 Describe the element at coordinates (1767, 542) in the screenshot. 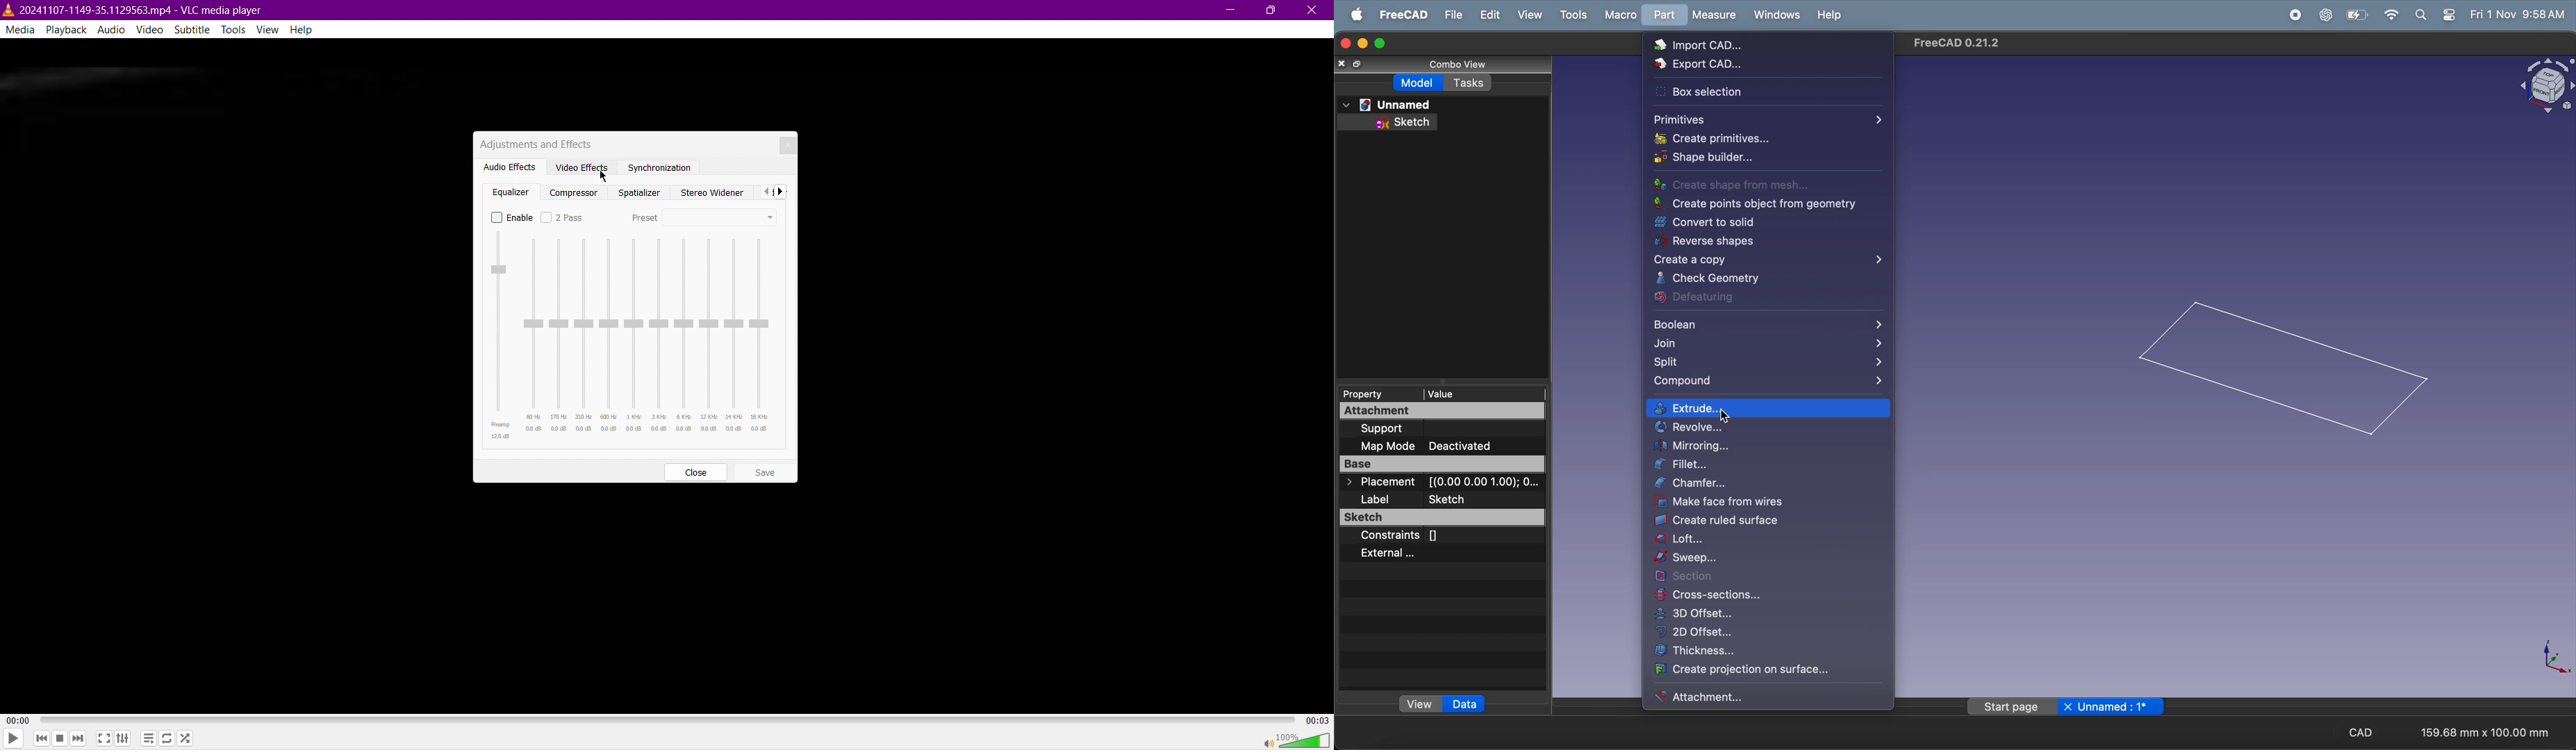

I see `loft` at that location.